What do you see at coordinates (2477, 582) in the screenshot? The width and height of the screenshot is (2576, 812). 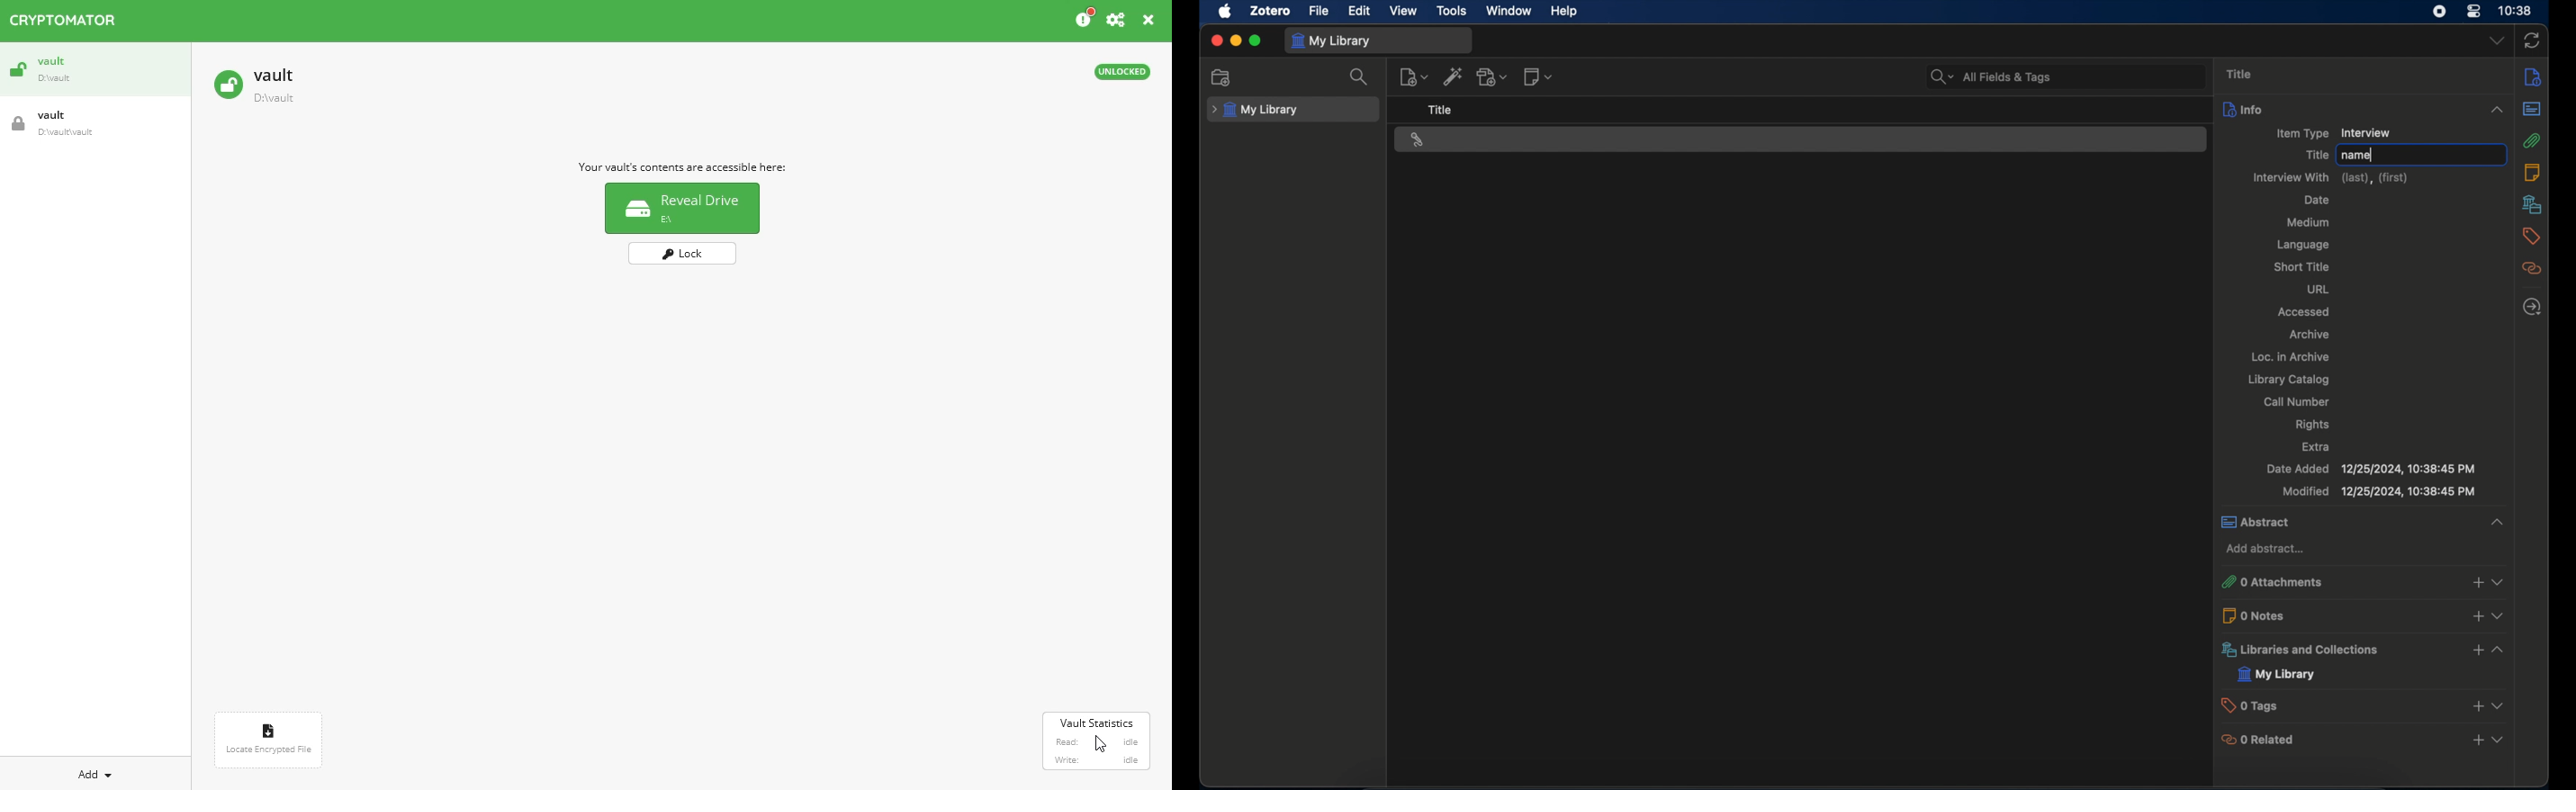 I see `add` at bounding box center [2477, 582].